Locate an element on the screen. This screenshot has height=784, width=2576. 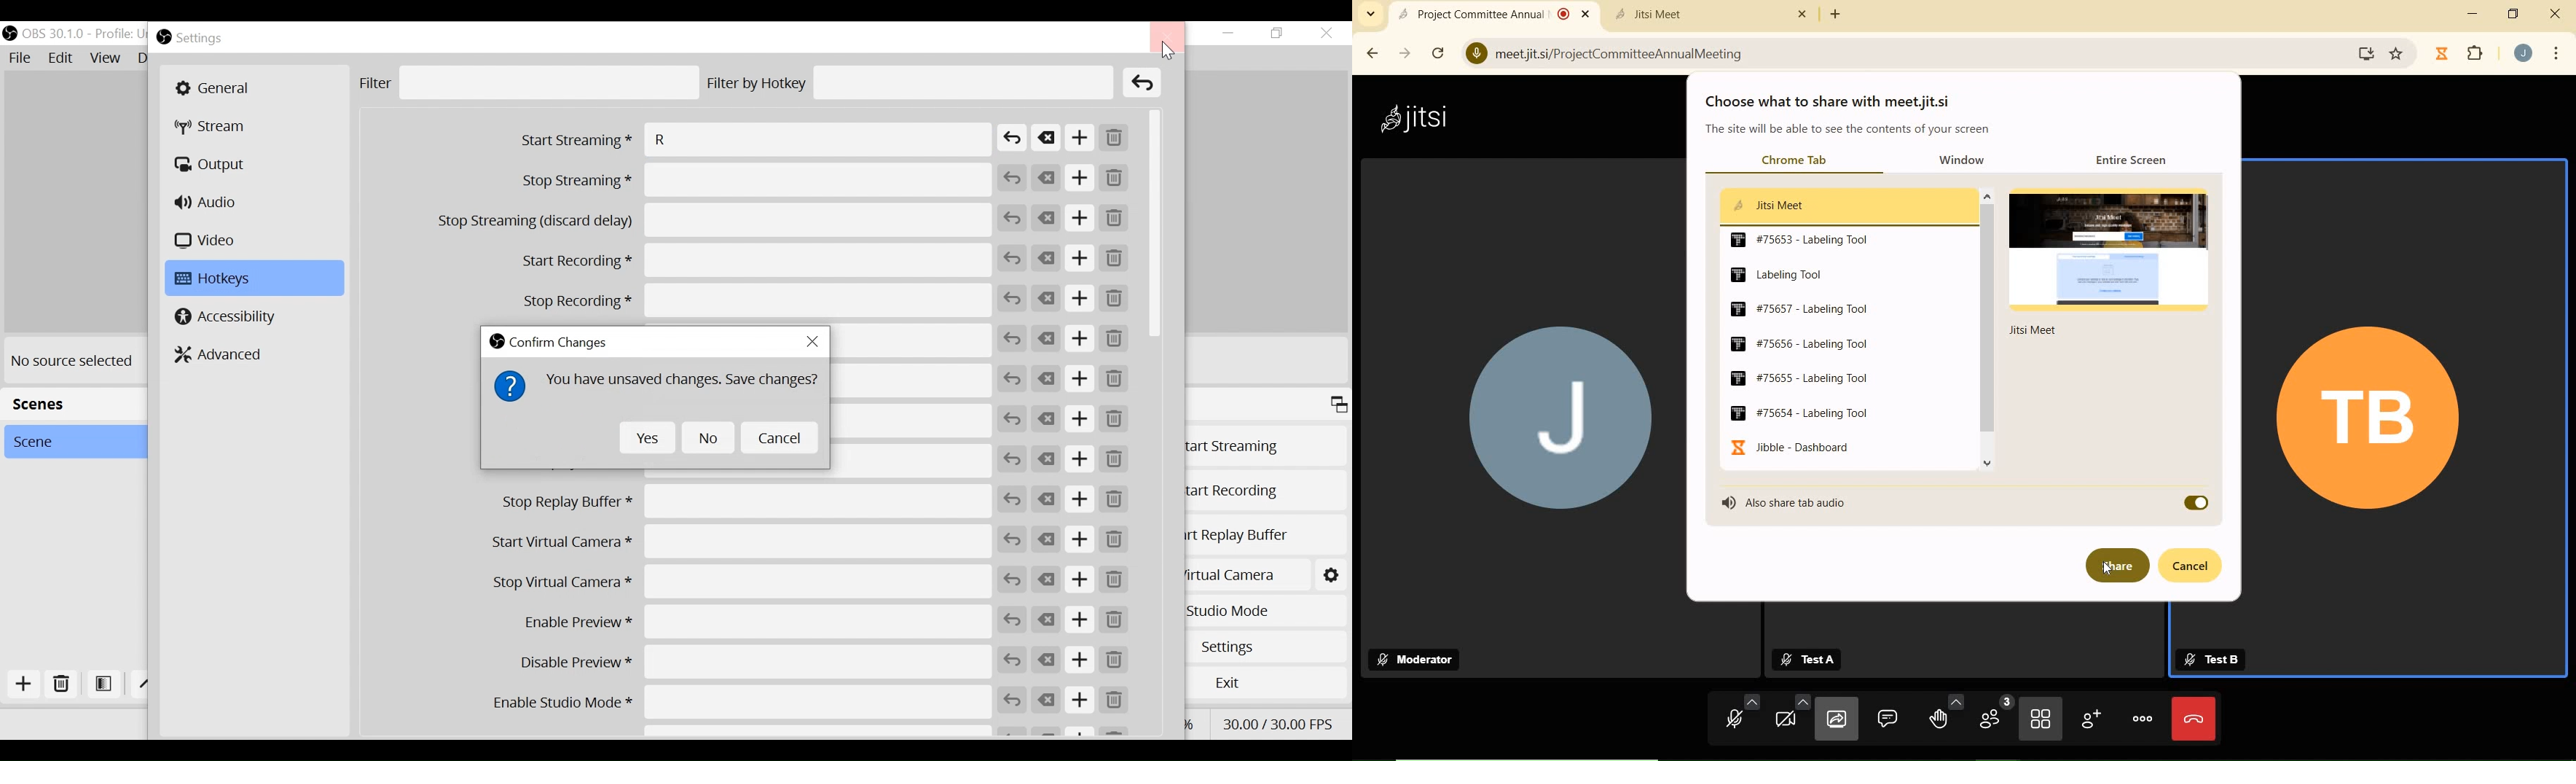
Remove is located at coordinates (1115, 501).